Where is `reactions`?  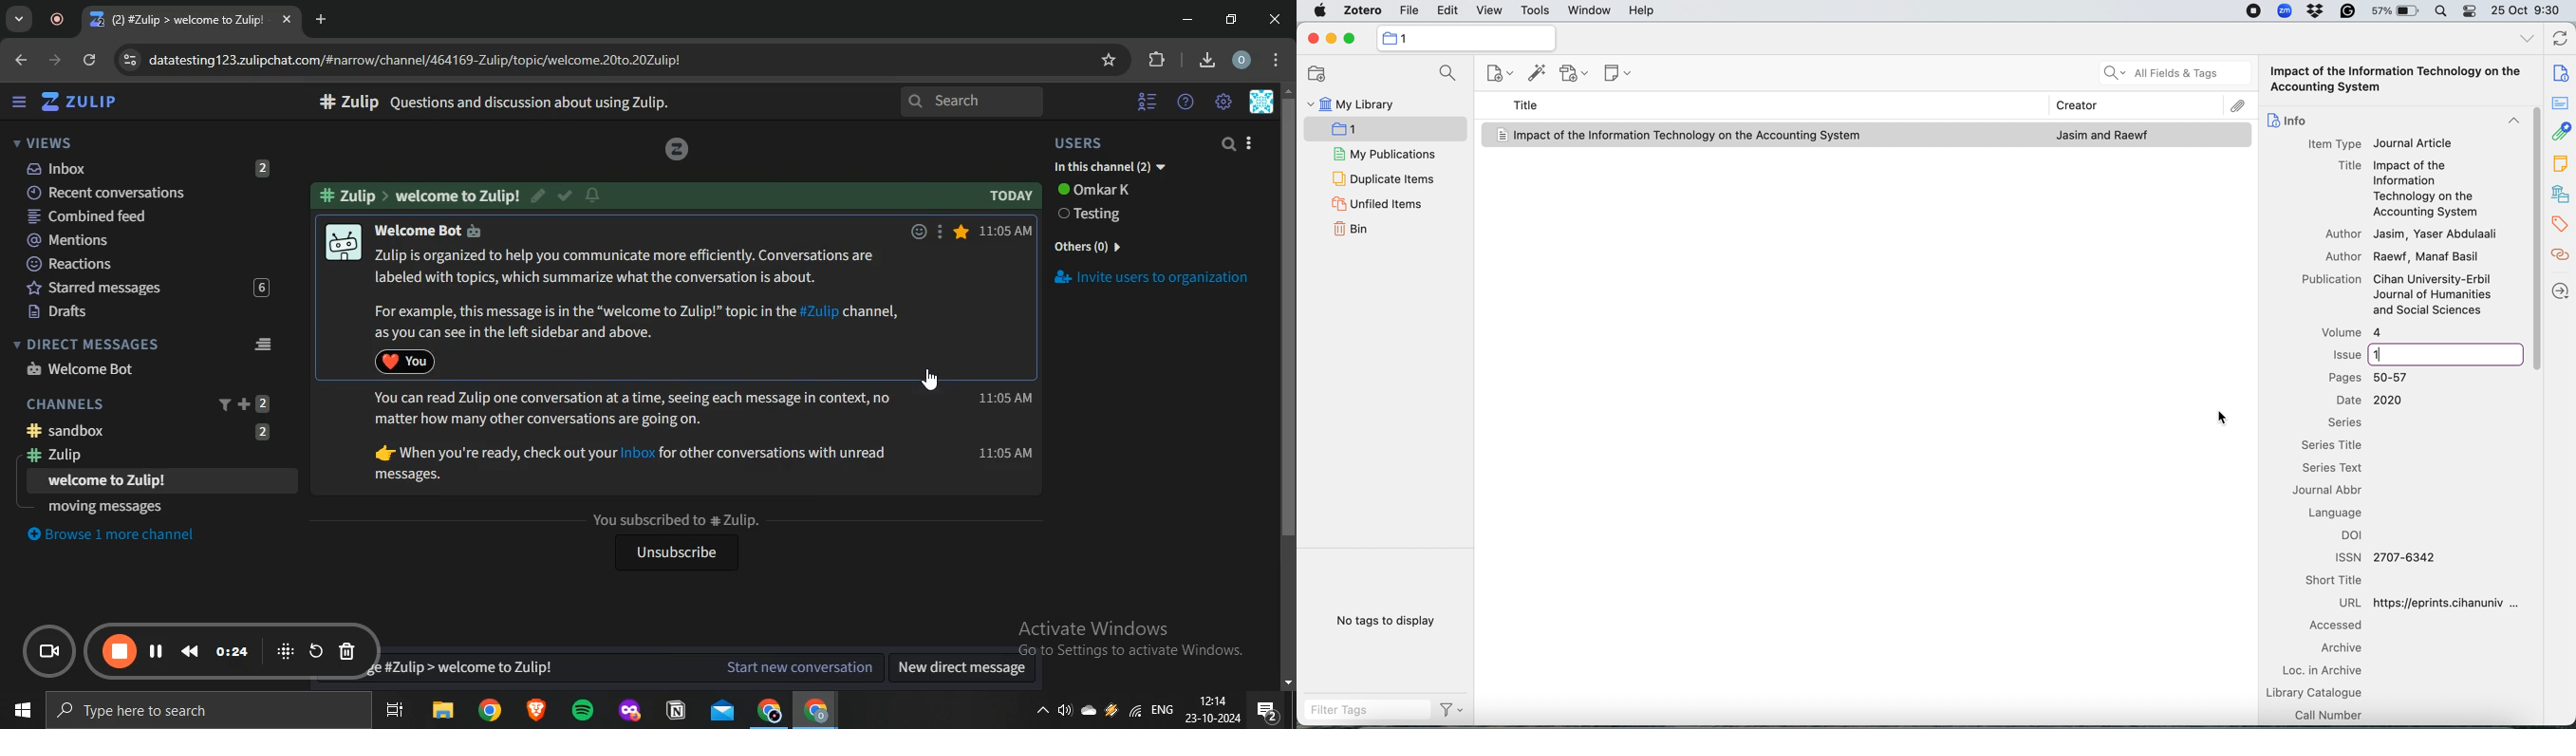 reactions is located at coordinates (146, 265).